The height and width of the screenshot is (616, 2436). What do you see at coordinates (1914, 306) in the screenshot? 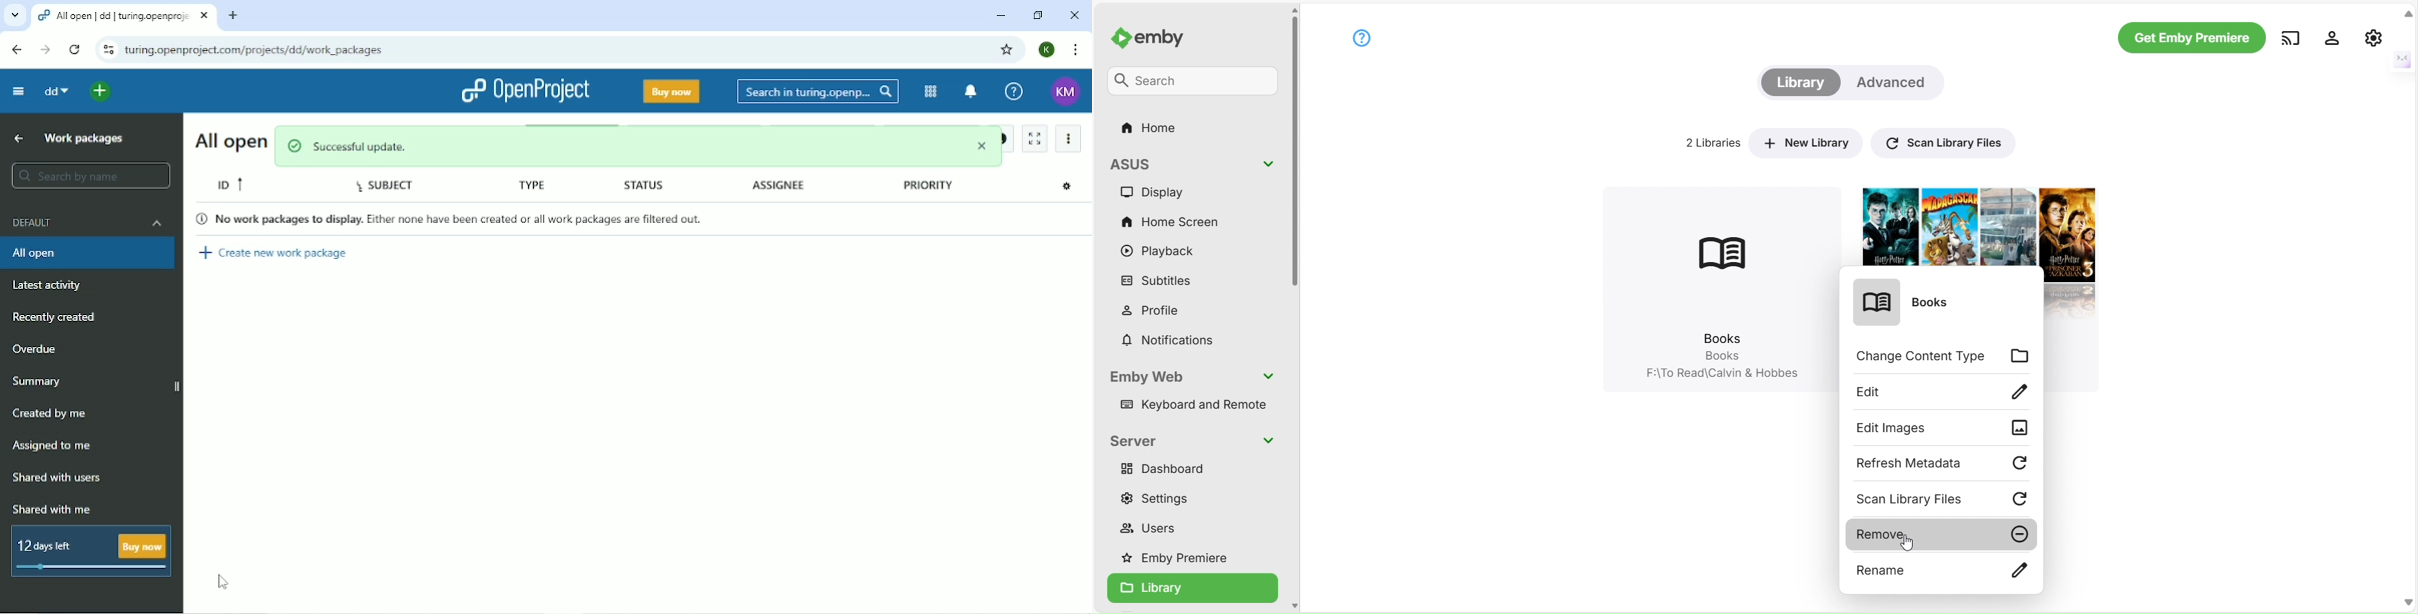
I see `Library View Name: Books` at bounding box center [1914, 306].